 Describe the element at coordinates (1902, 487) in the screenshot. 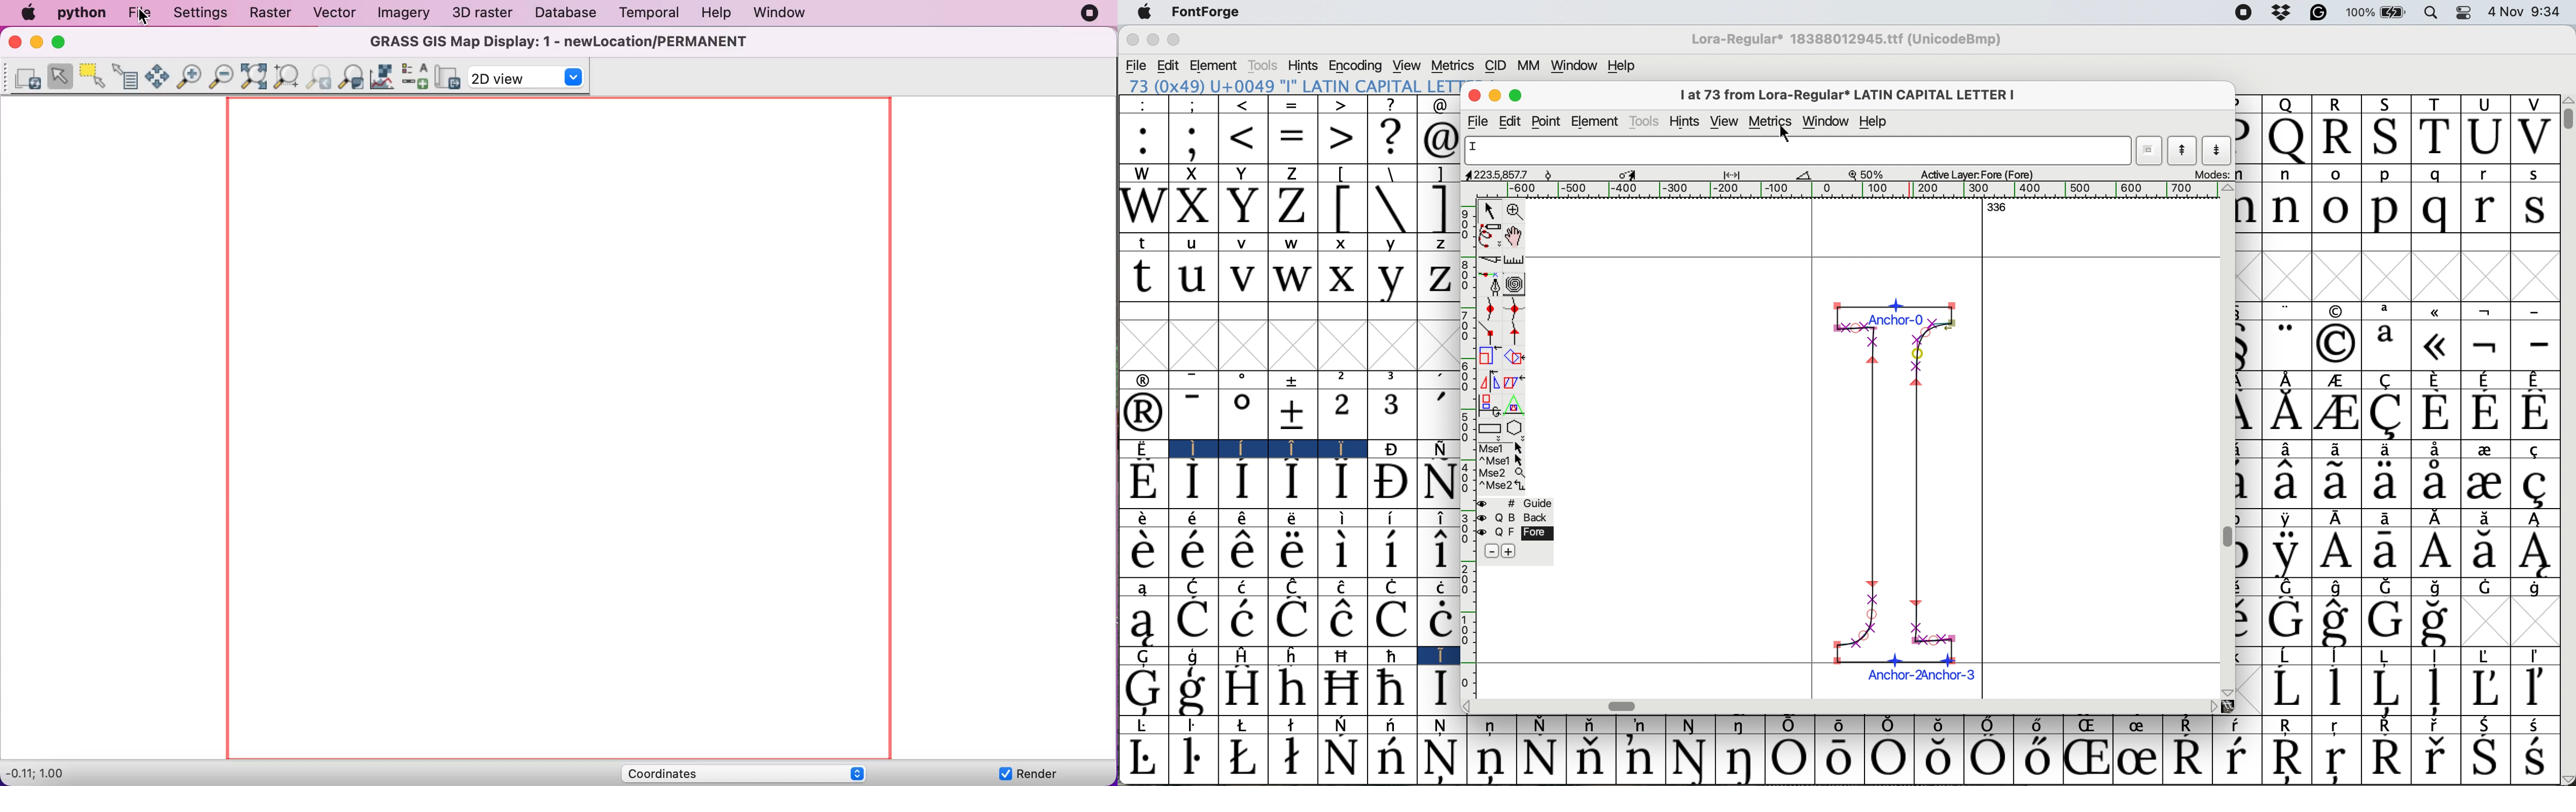

I see `chosen glyph` at that location.